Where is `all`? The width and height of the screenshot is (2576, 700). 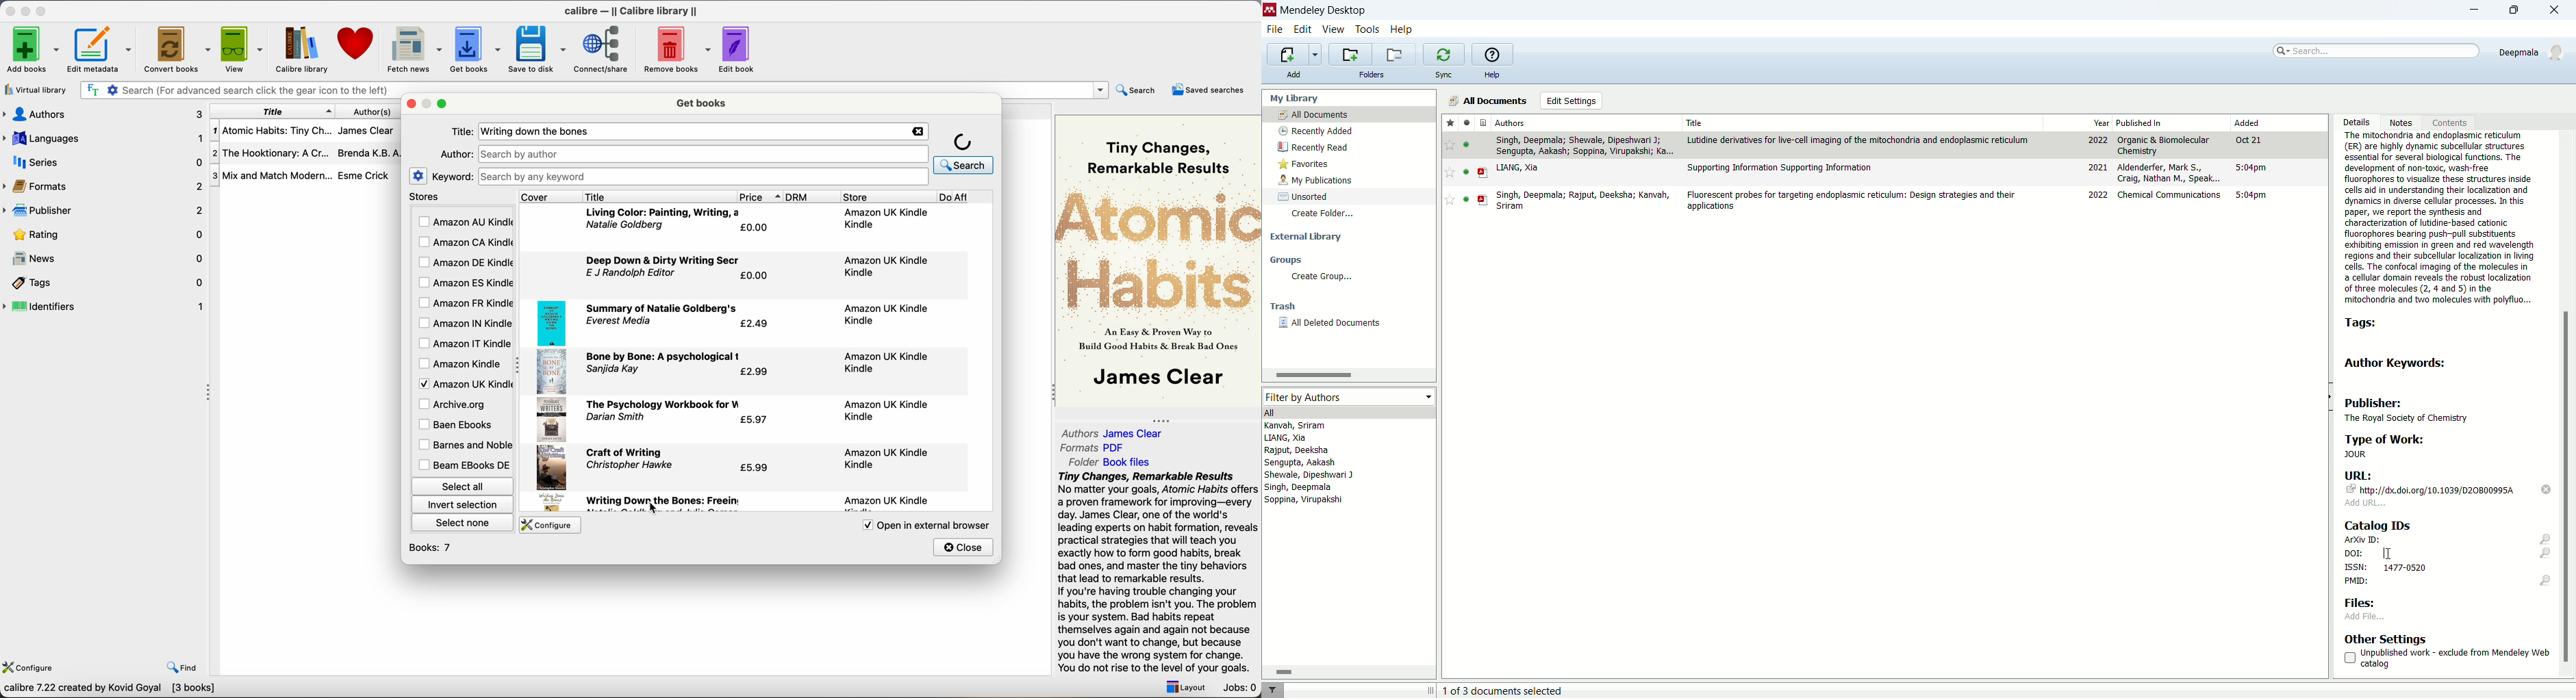 all is located at coordinates (1347, 412).